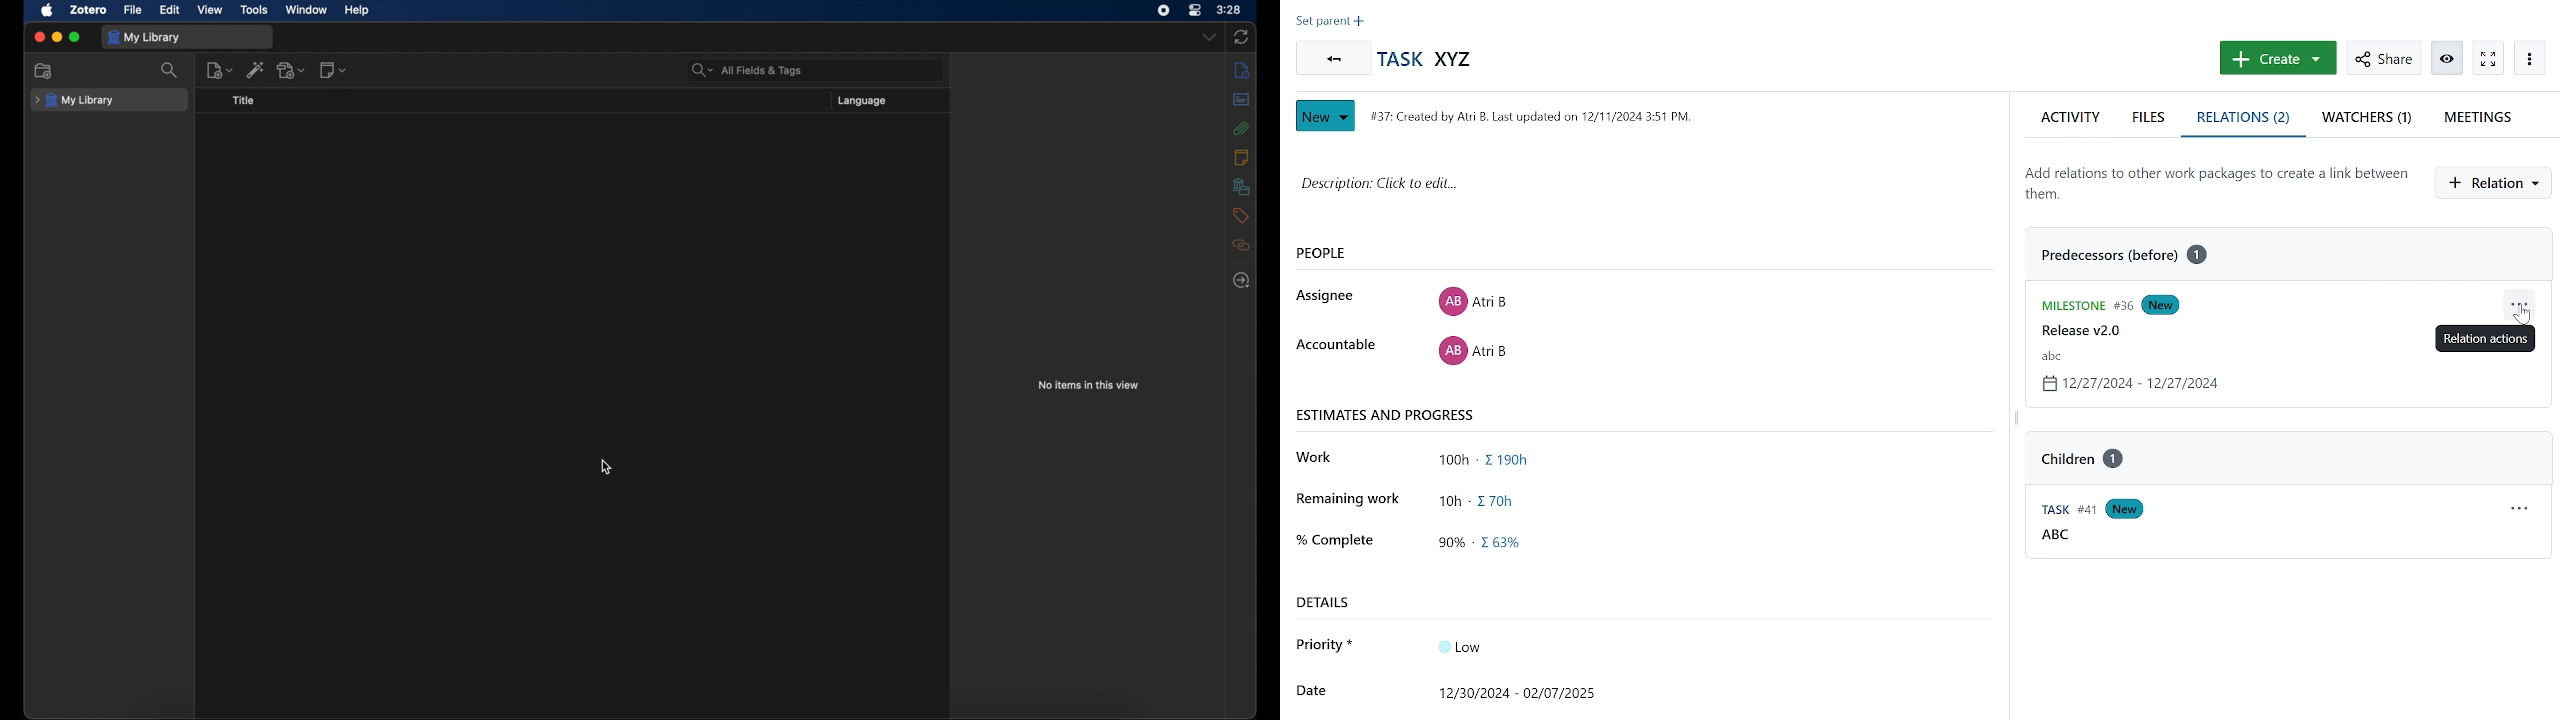 This screenshot has width=2576, height=728. Describe the element at coordinates (88, 10) in the screenshot. I see `zotero` at that location.